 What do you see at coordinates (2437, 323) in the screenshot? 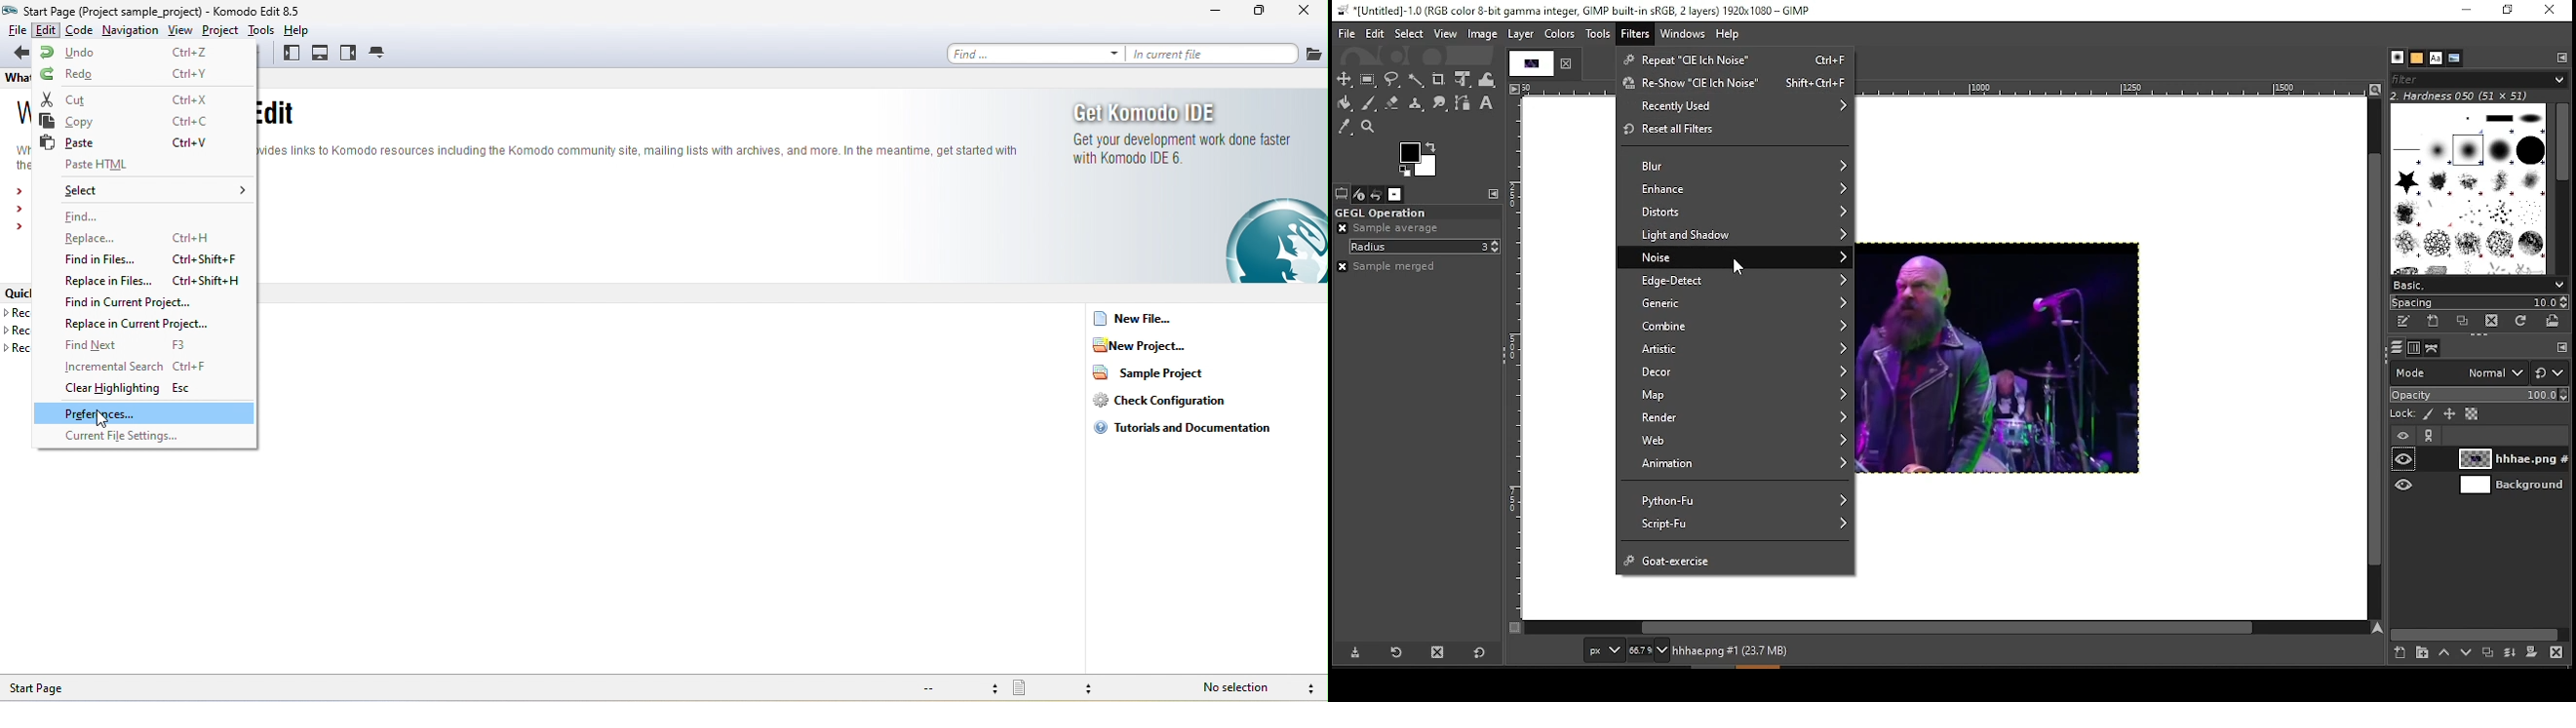
I see `create a new brush` at bounding box center [2437, 323].